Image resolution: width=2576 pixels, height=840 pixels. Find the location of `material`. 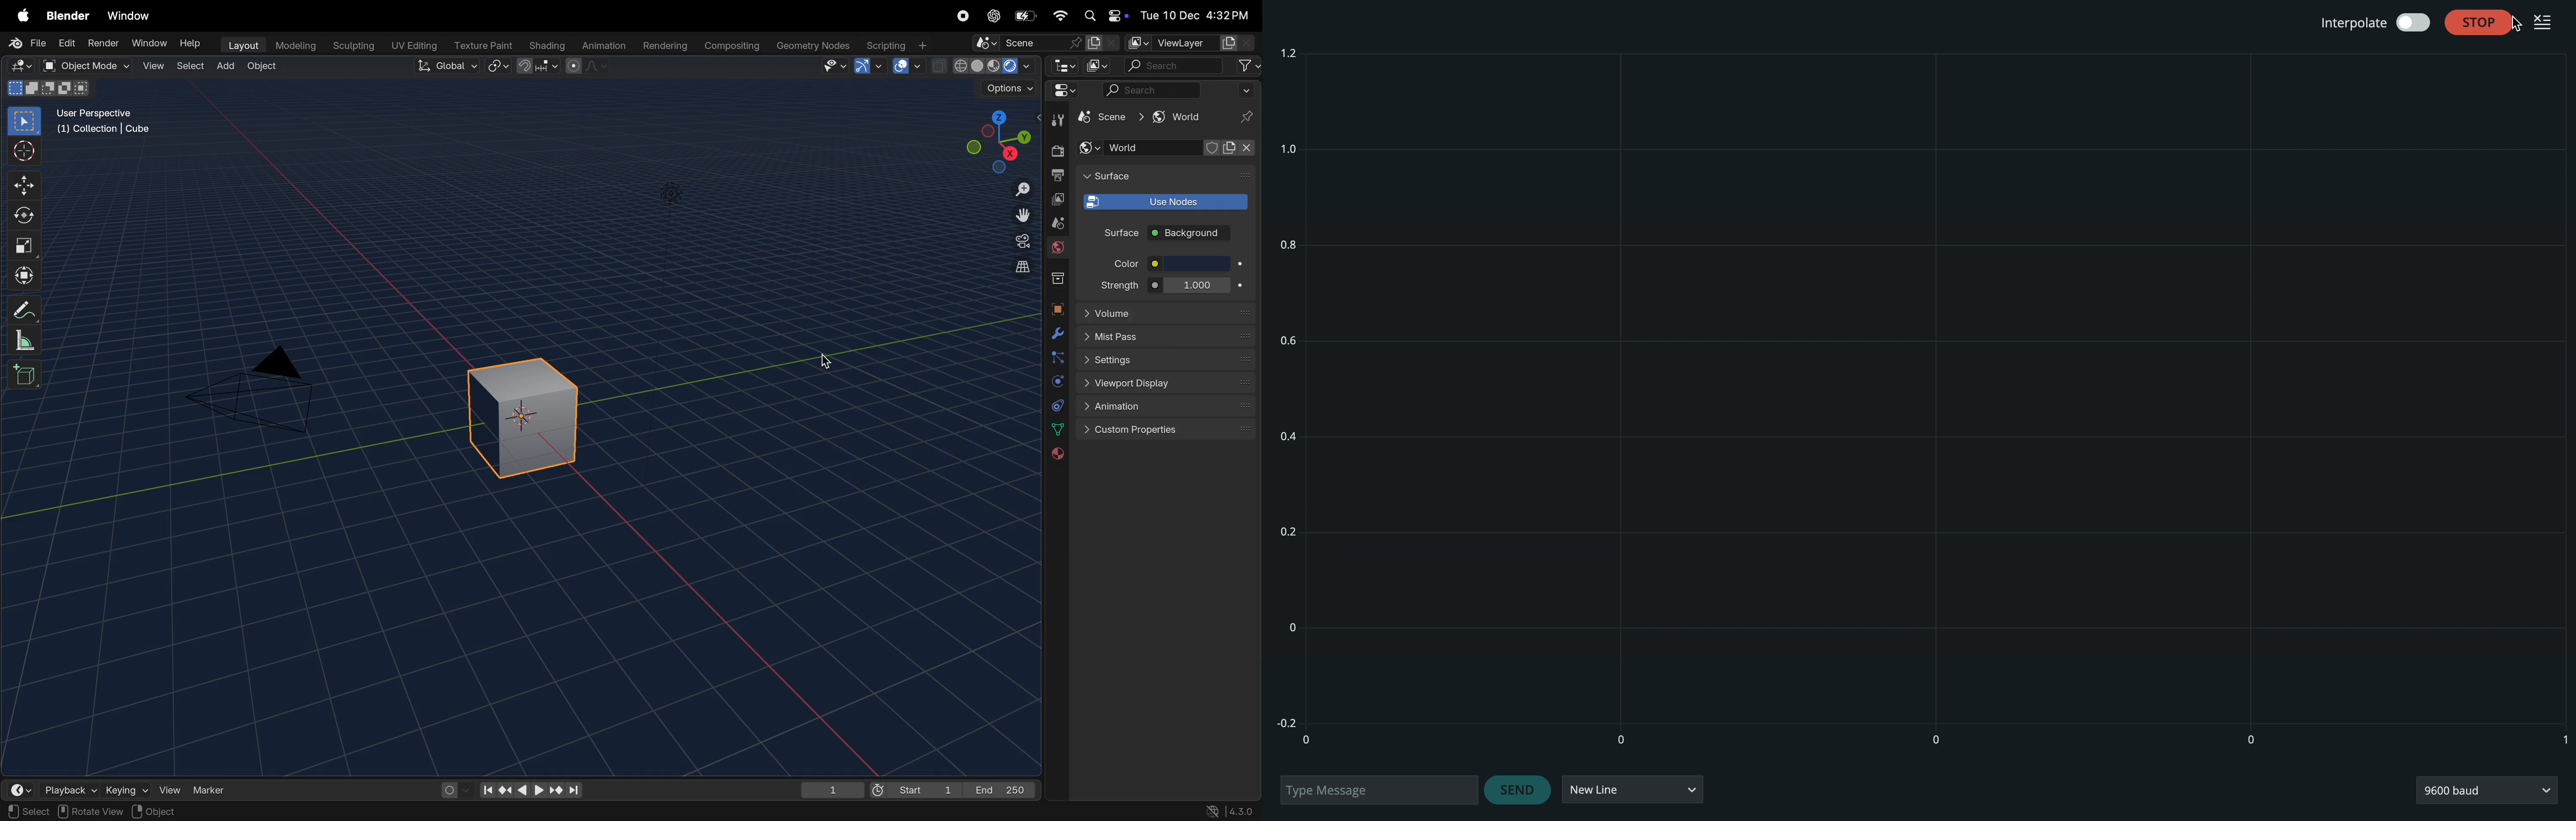

material is located at coordinates (1056, 454).